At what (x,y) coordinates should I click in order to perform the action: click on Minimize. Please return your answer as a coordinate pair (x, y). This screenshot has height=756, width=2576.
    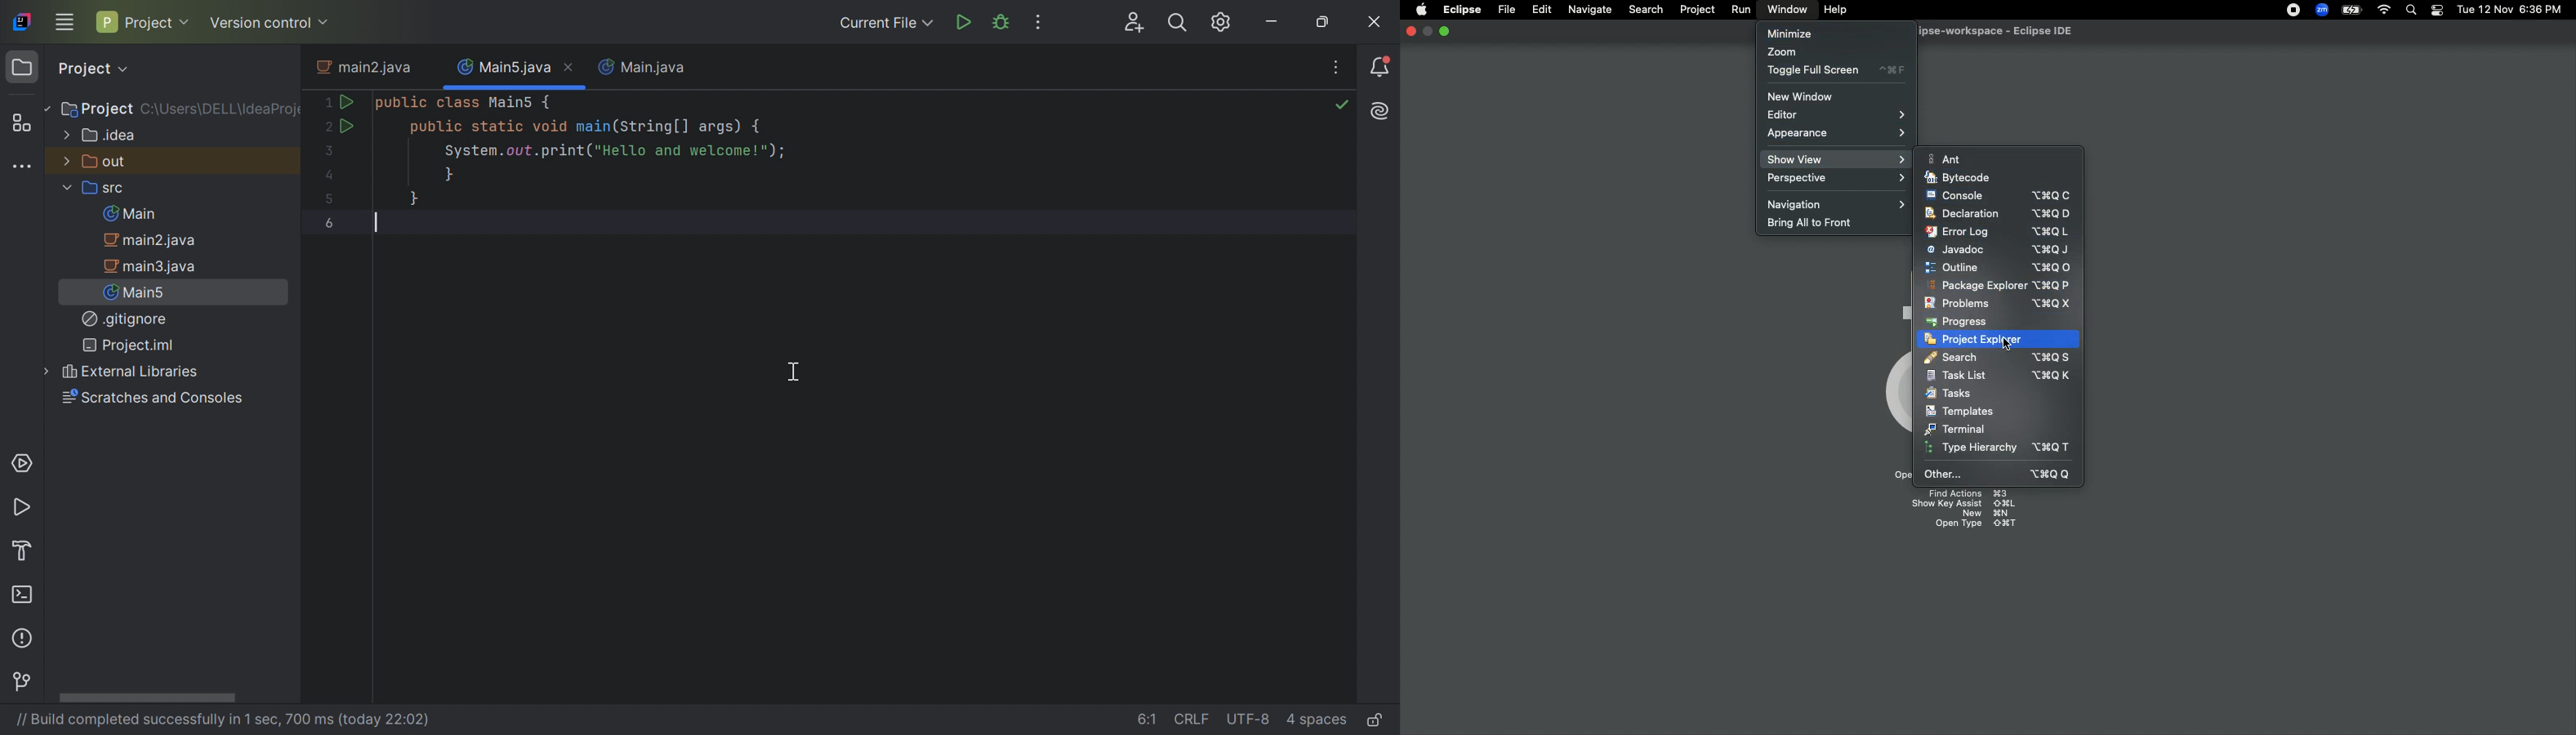
    Looking at the image, I should click on (1789, 33).